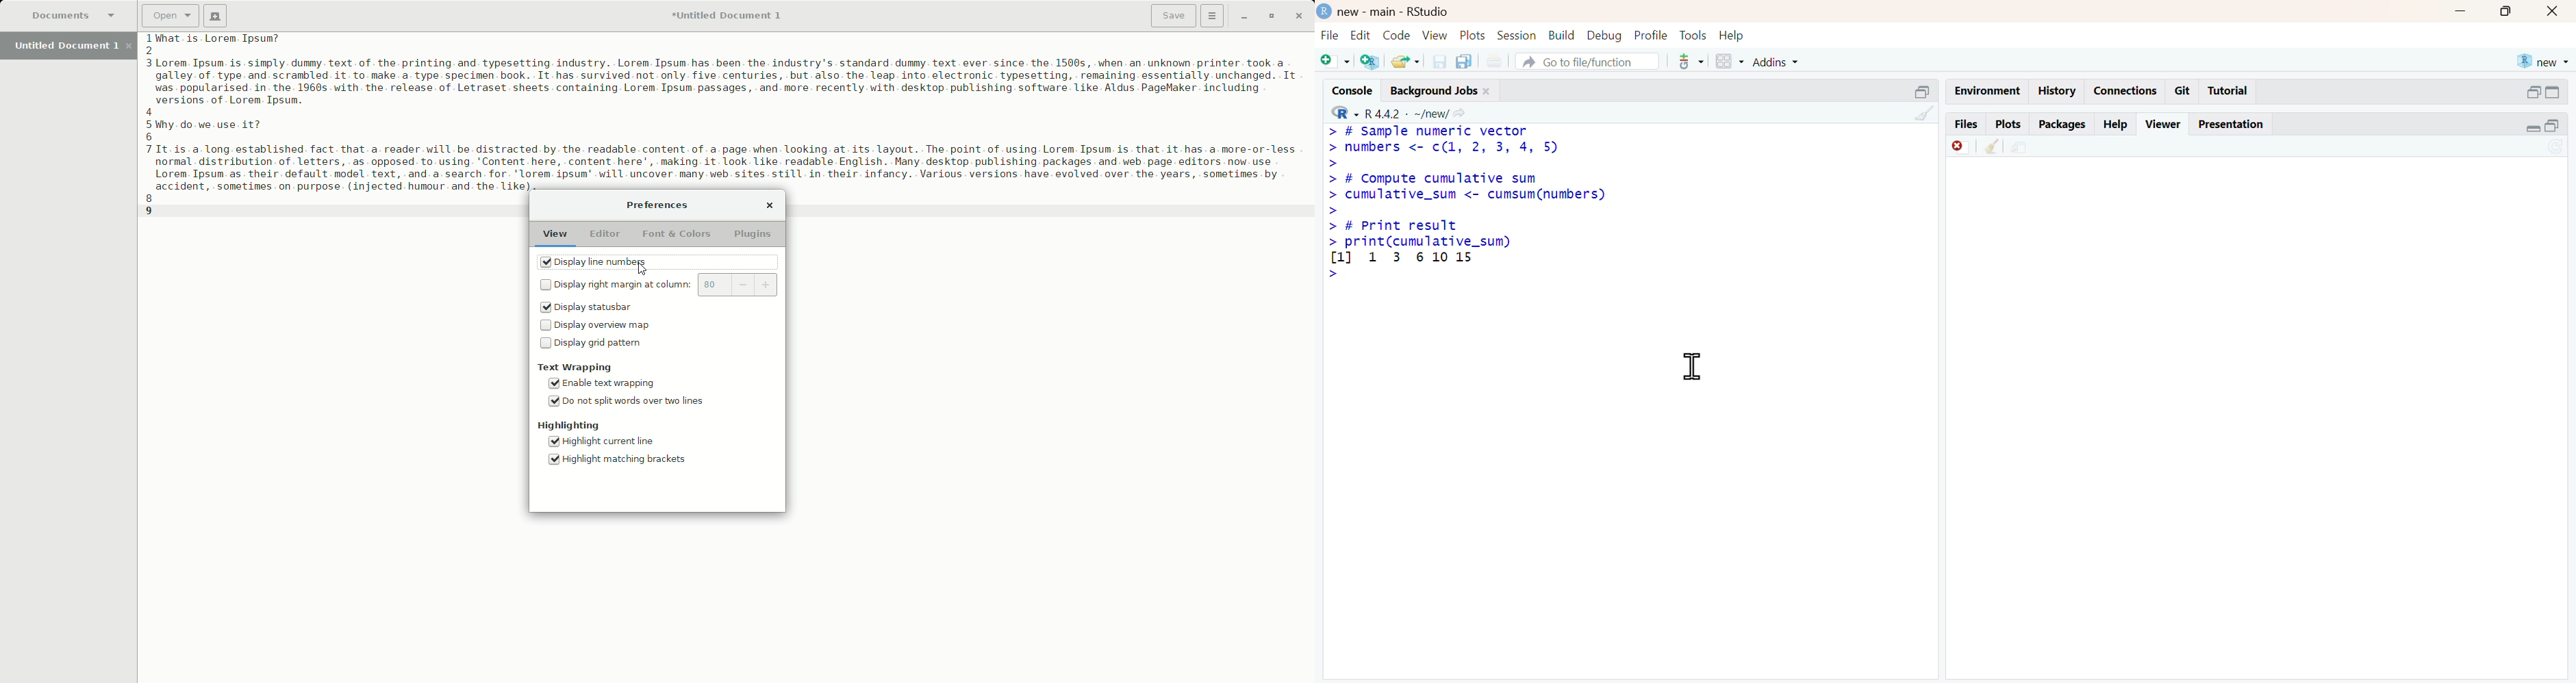  Describe the element at coordinates (1395, 12) in the screenshot. I see `new - main - RStudio` at that location.